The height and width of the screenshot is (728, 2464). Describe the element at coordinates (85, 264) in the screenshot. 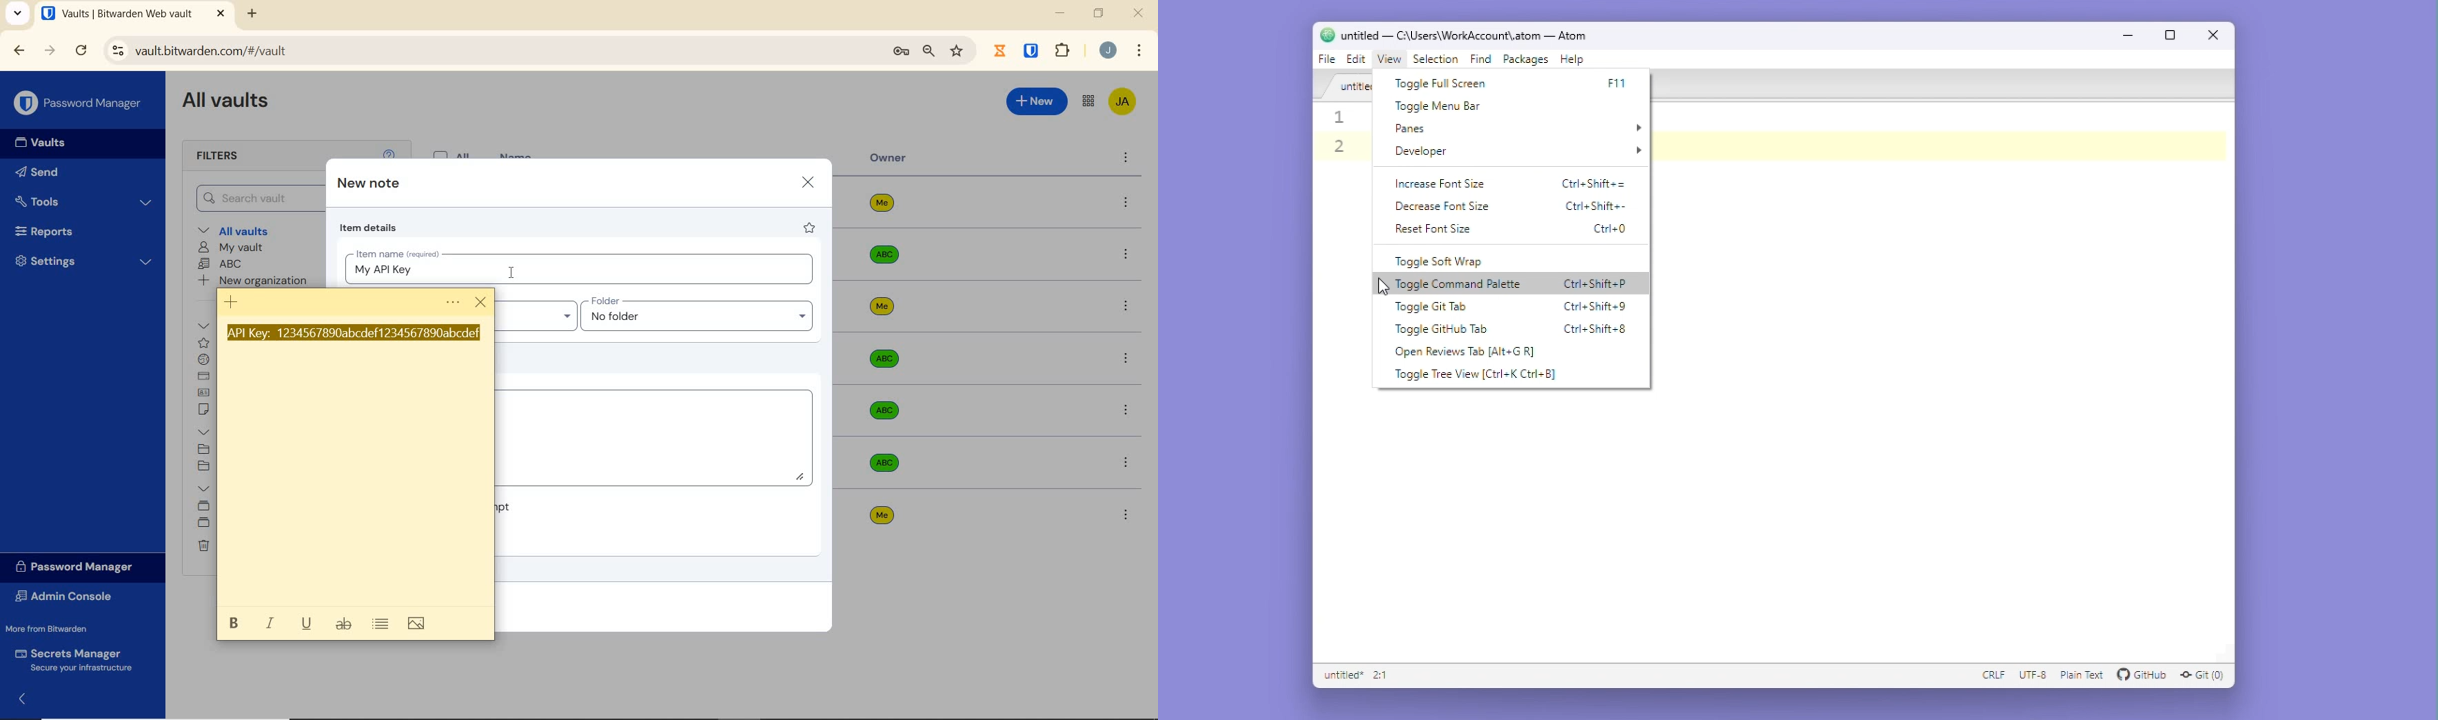

I see `Settings` at that location.